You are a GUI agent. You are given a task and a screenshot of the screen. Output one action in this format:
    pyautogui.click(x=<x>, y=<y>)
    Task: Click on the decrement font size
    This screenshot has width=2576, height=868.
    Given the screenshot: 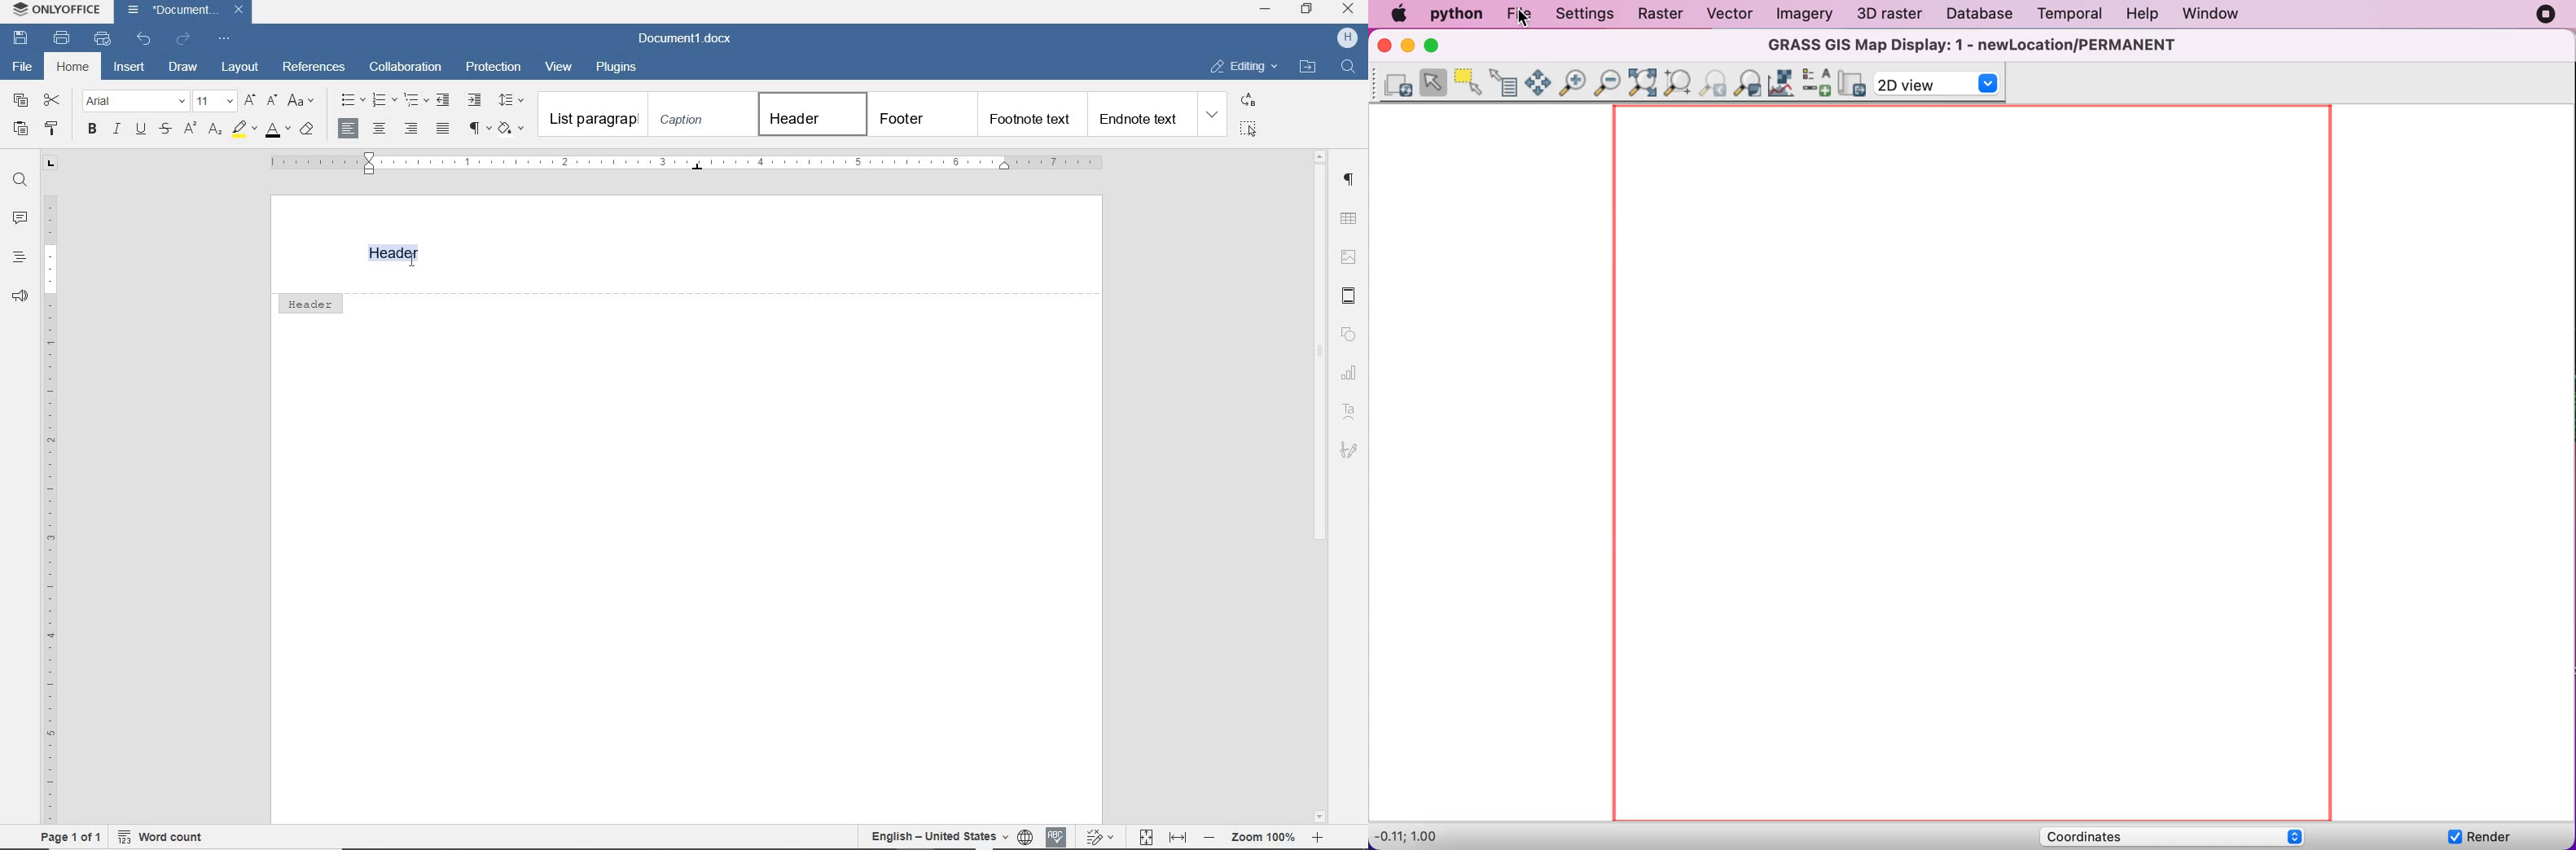 What is the action you would take?
    pyautogui.click(x=271, y=101)
    